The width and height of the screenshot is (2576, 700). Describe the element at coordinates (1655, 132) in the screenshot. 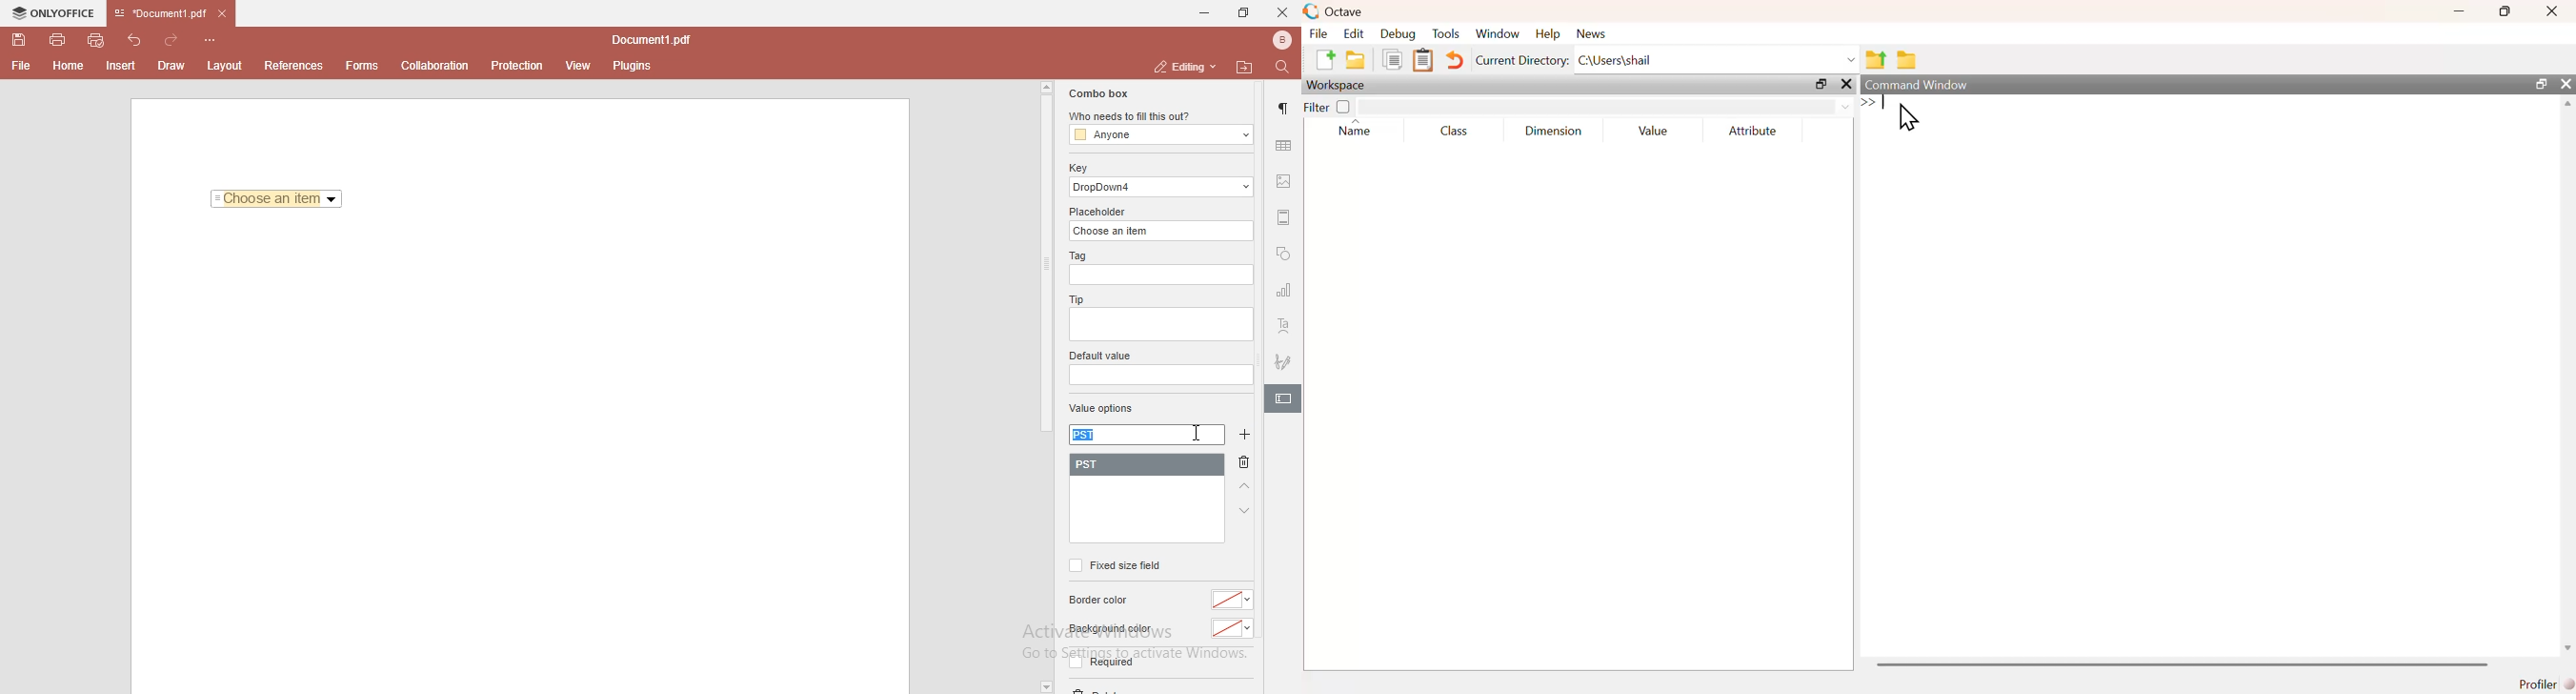

I see `value` at that location.